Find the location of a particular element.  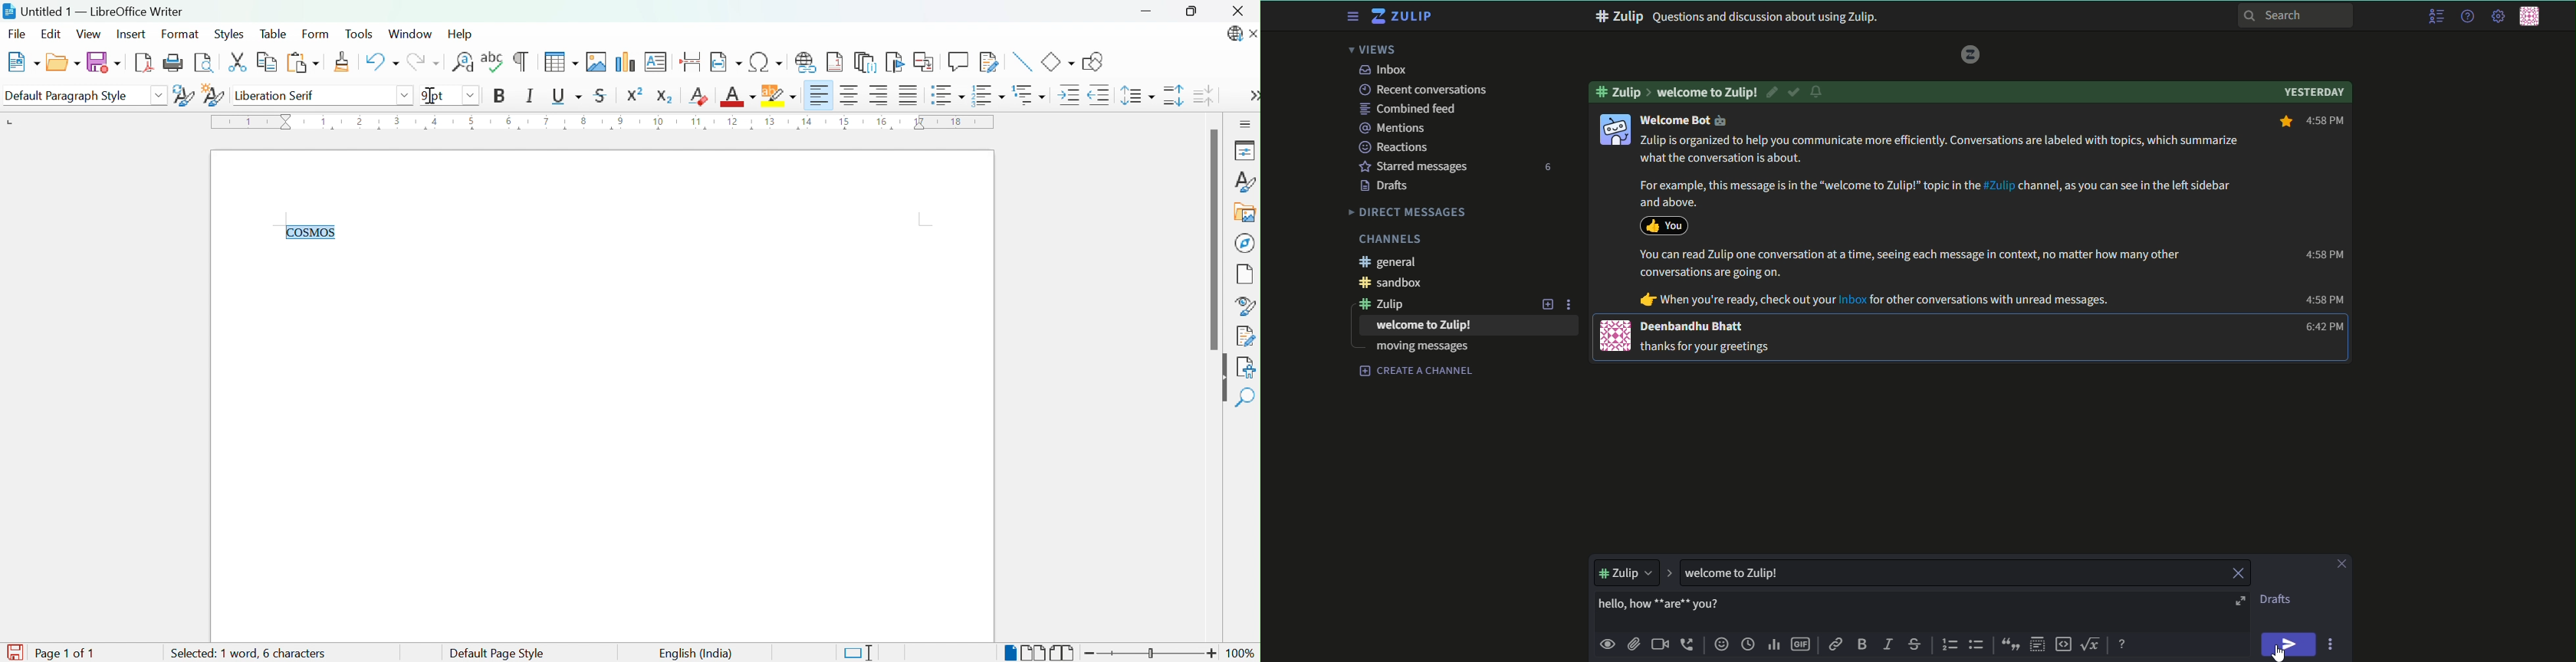

Justified is located at coordinates (908, 97).